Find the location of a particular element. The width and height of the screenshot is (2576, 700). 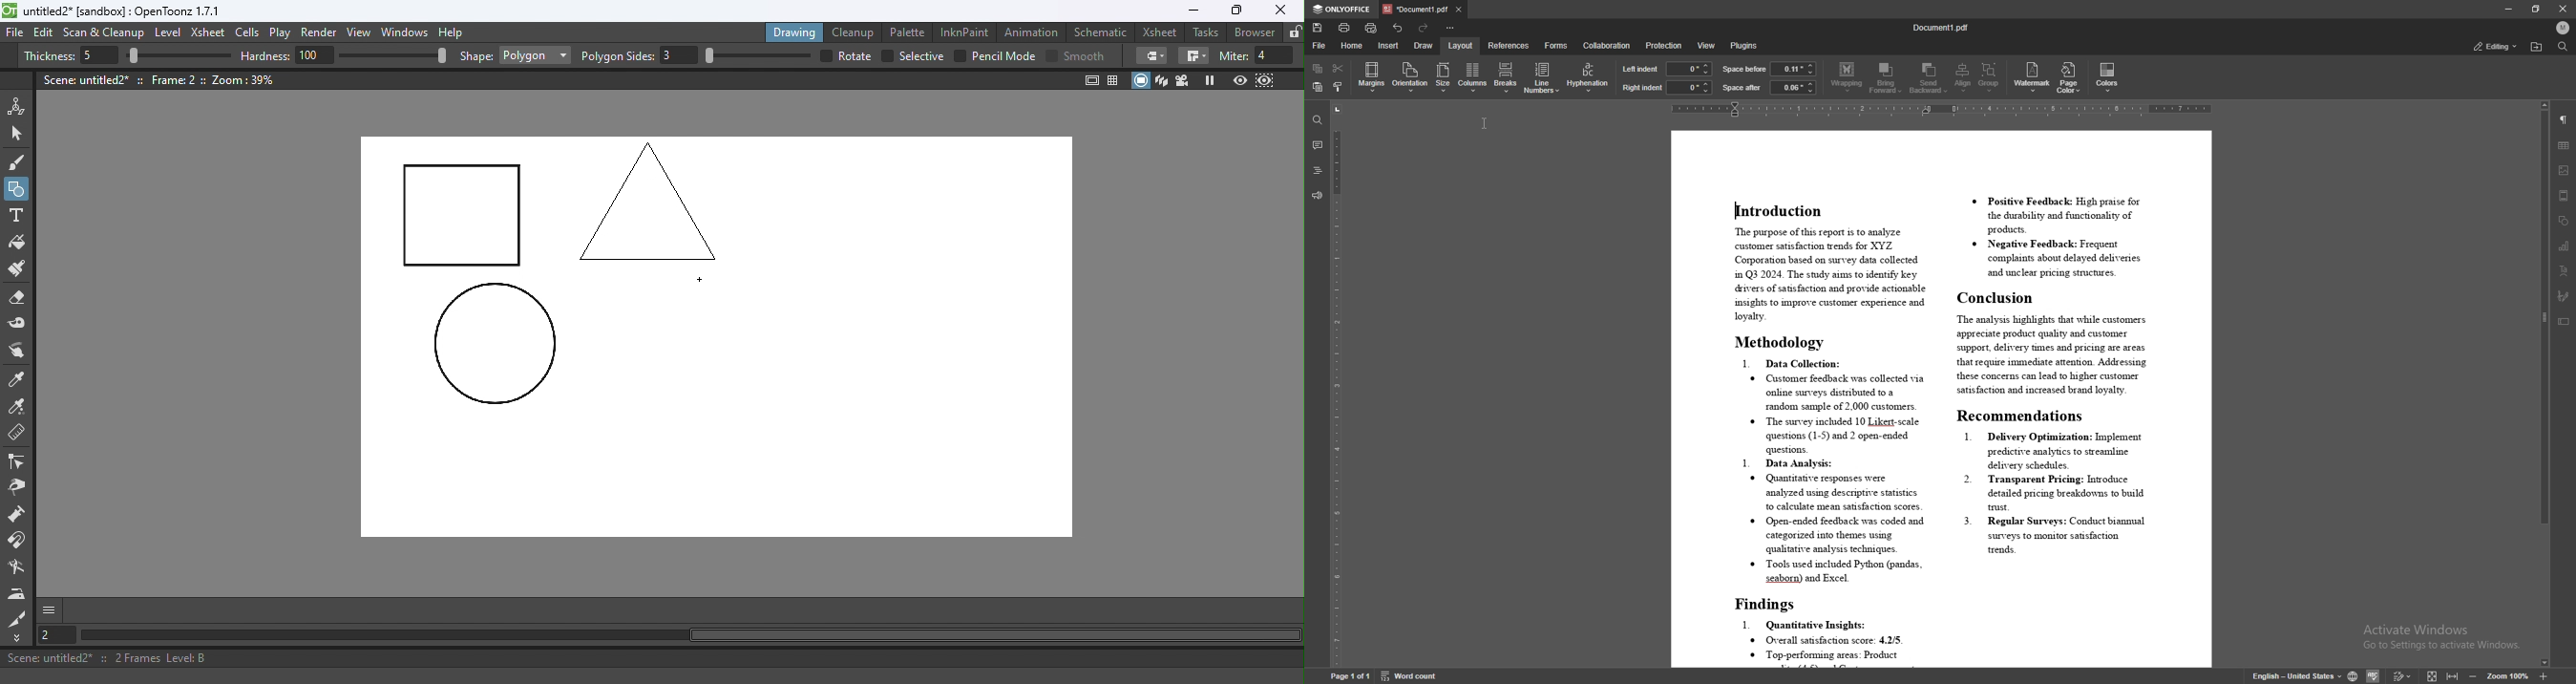

cursor is located at coordinates (1486, 125).